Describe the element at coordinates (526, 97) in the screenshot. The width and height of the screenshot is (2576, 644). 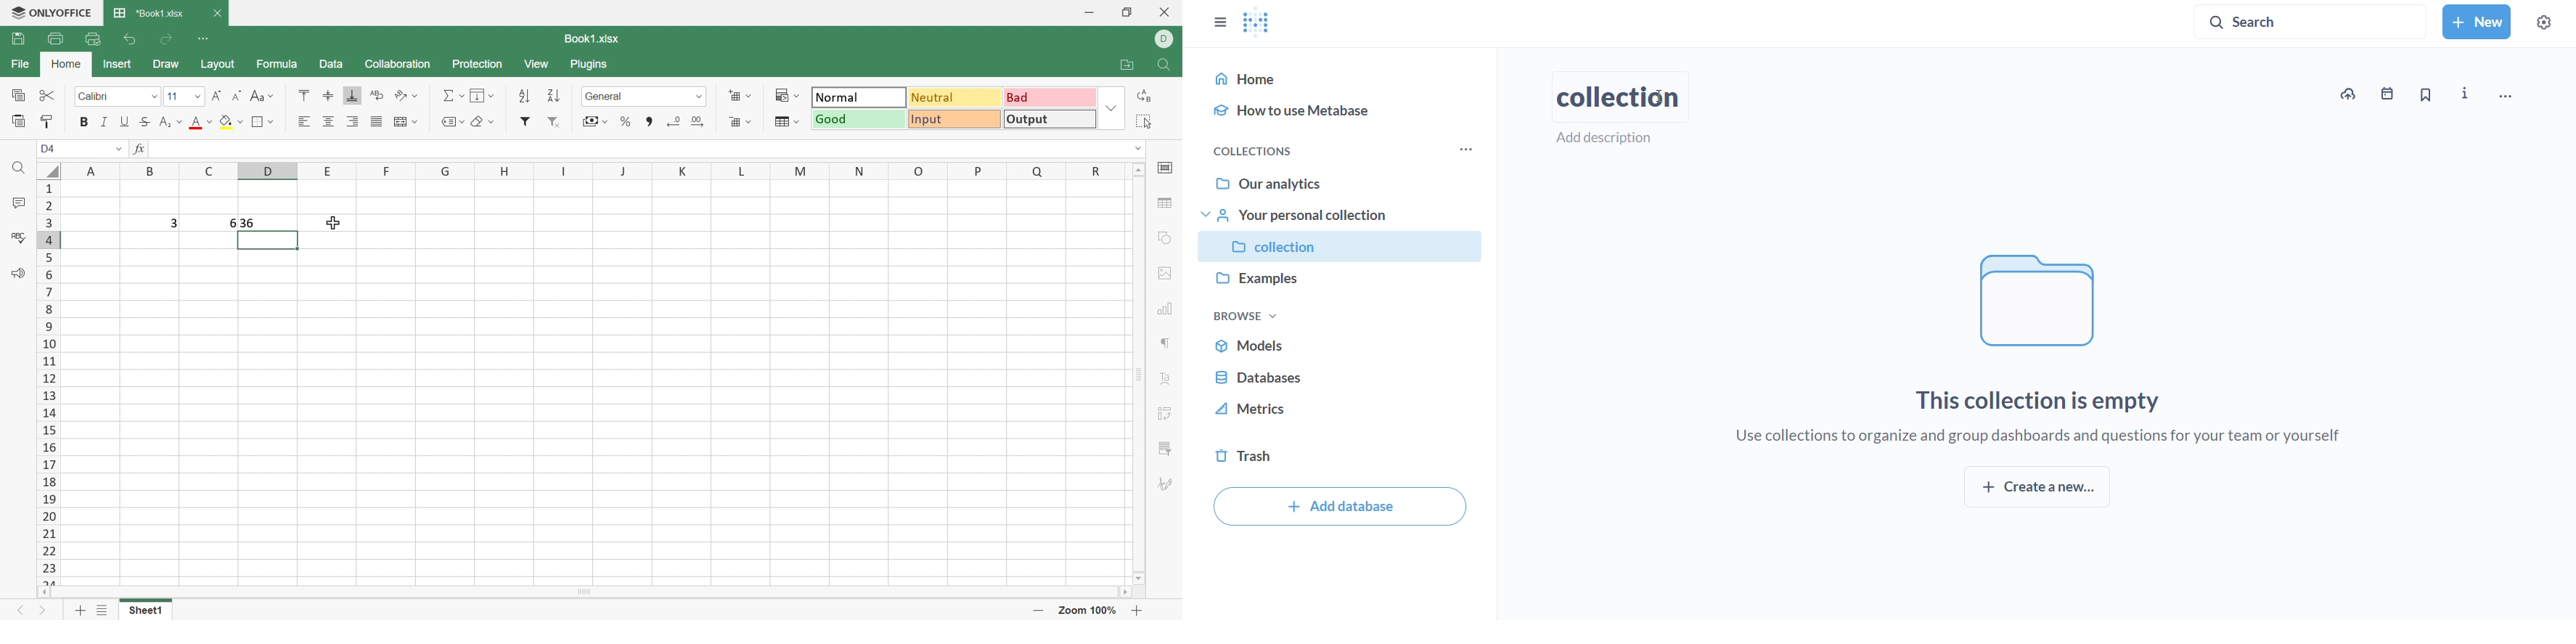
I see `Sort ascending` at that location.